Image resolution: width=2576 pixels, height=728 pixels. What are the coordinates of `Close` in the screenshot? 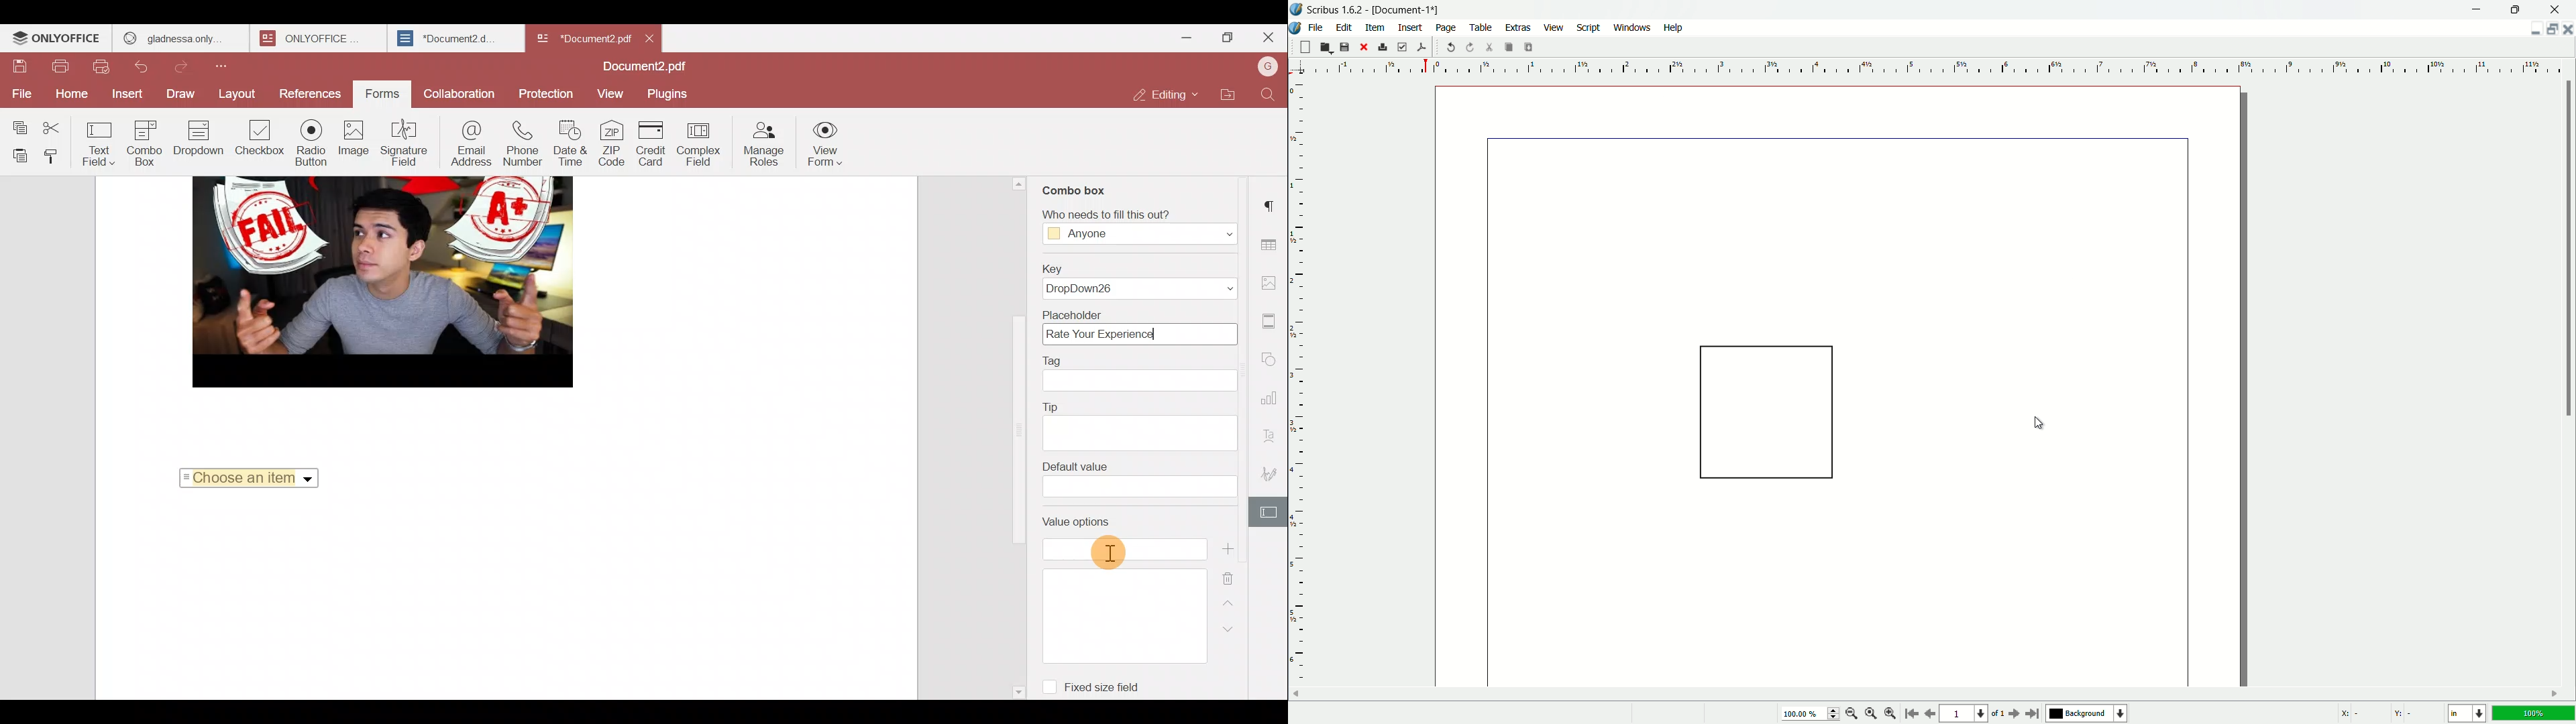 It's located at (651, 36).